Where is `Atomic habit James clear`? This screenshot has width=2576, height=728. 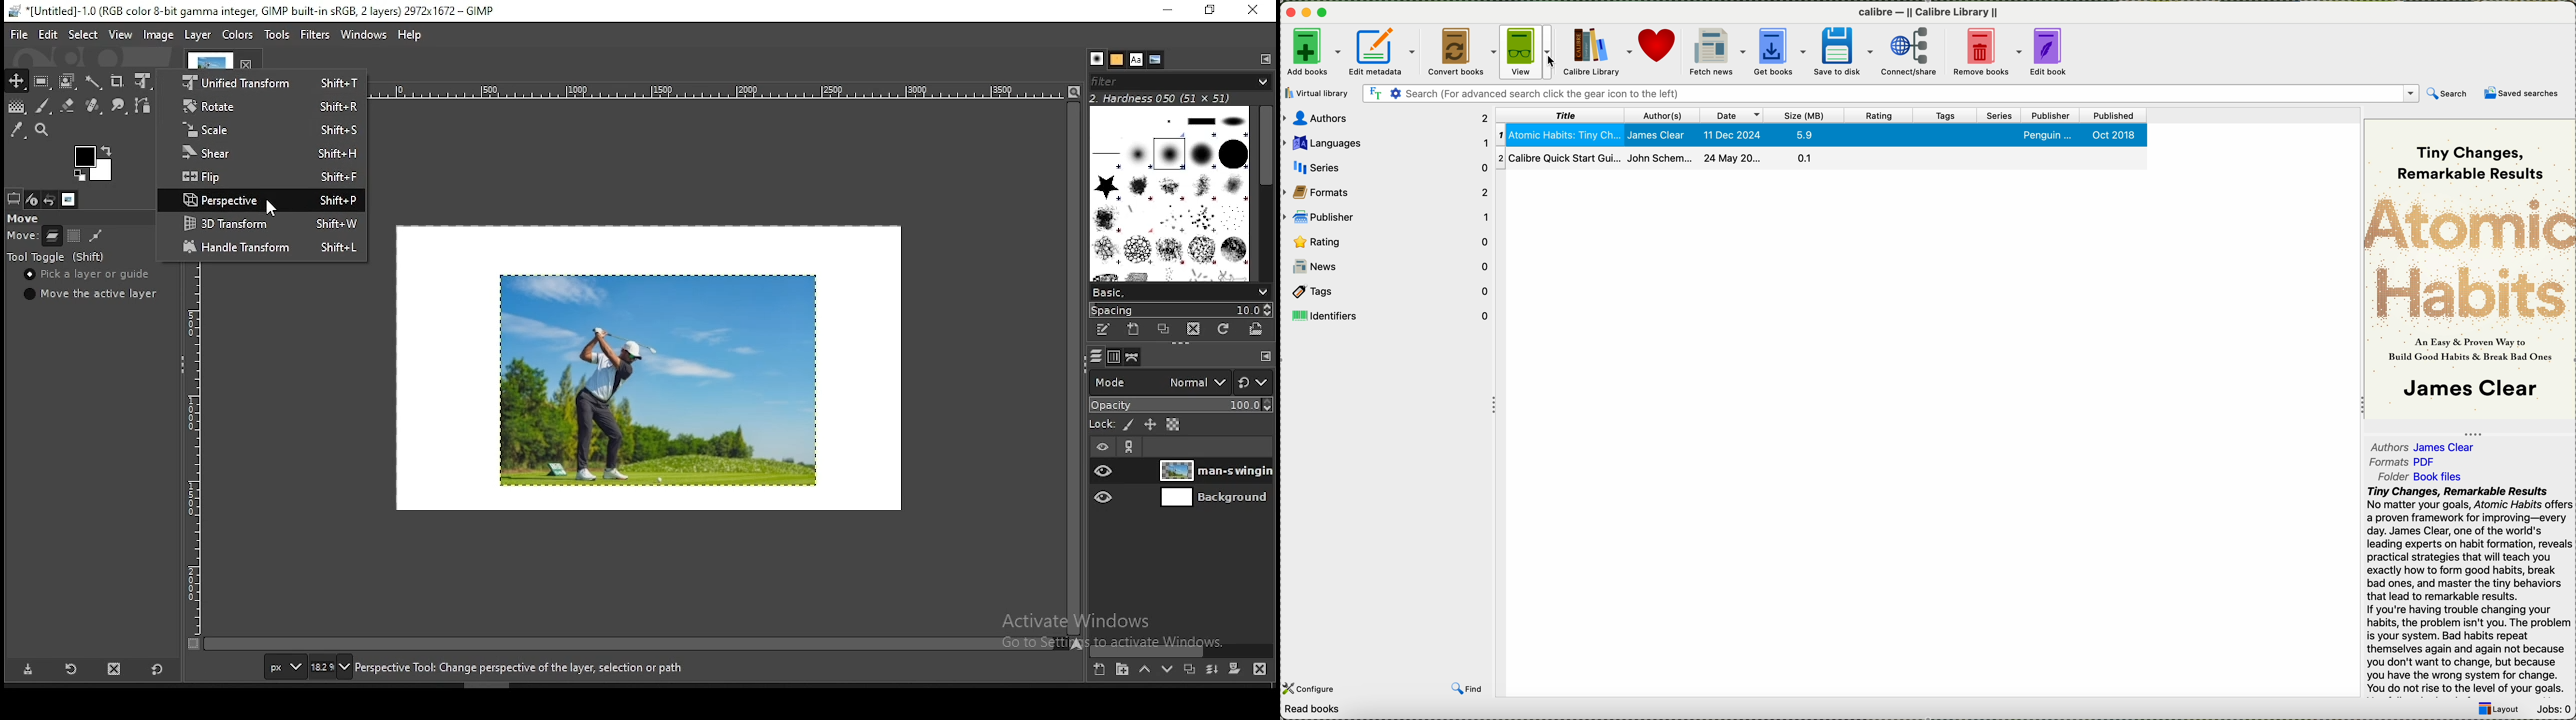 Atomic habit James clear is located at coordinates (1831, 134).